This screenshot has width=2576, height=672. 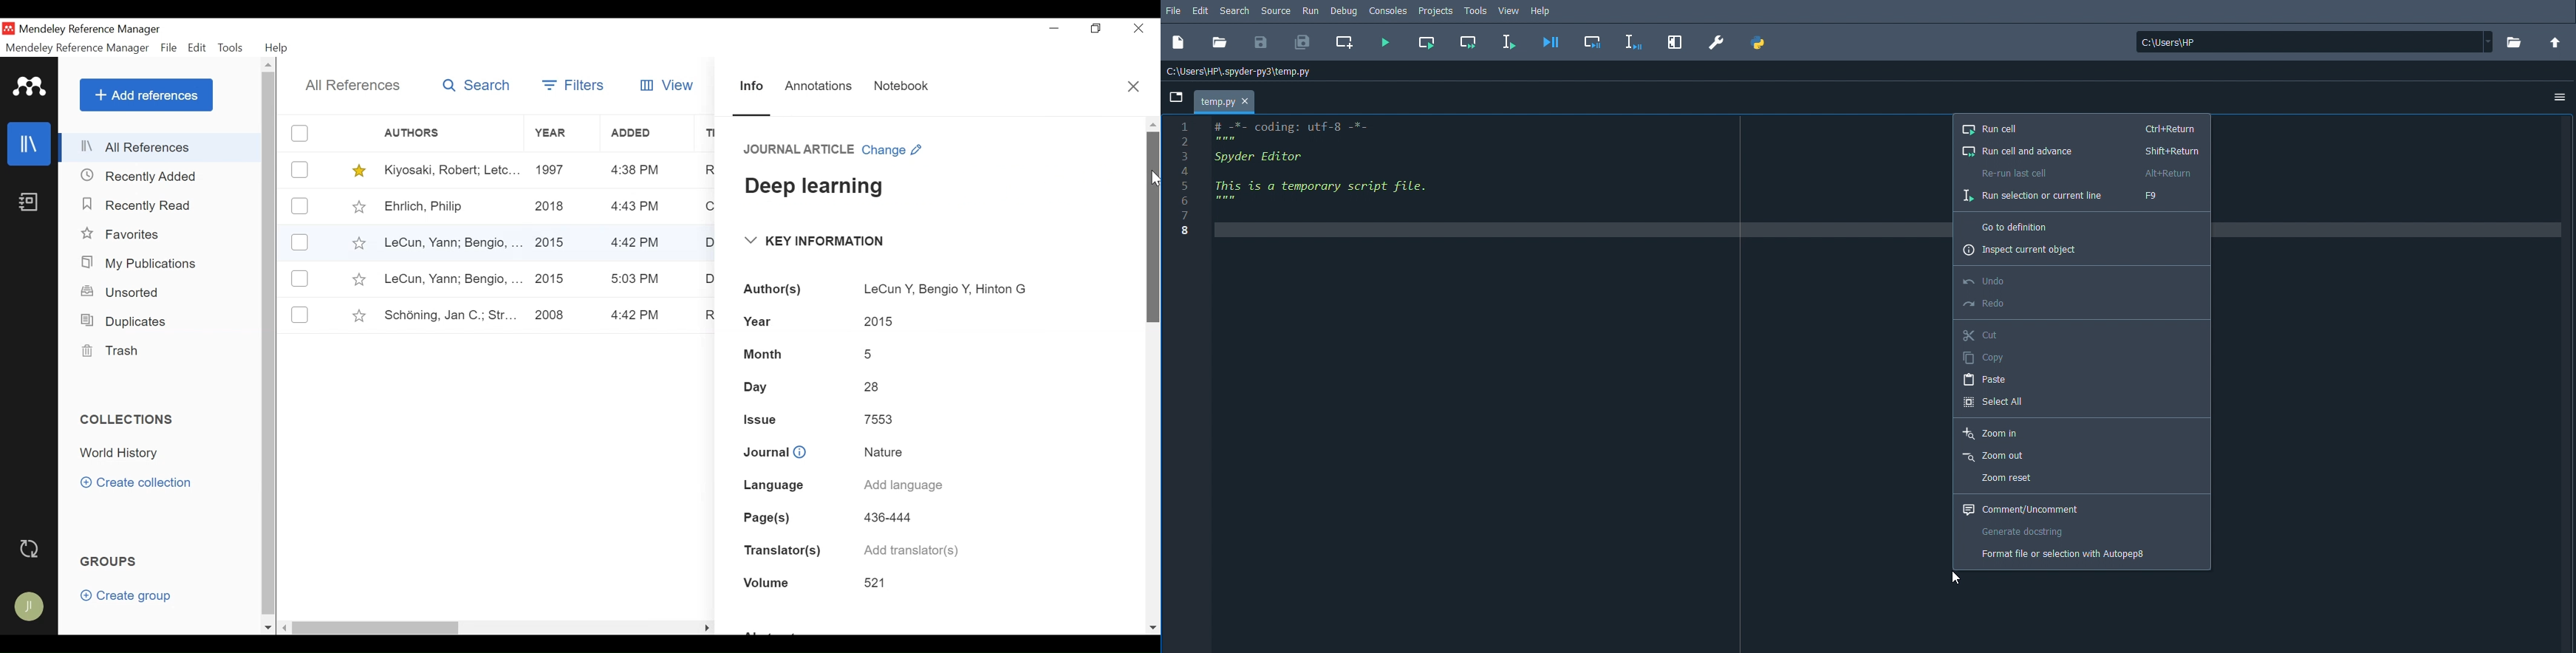 What do you see at coordinates (271, 346) in the screenshot?
I see `Vertical Scroll bar` at bounding box center [271, 346].